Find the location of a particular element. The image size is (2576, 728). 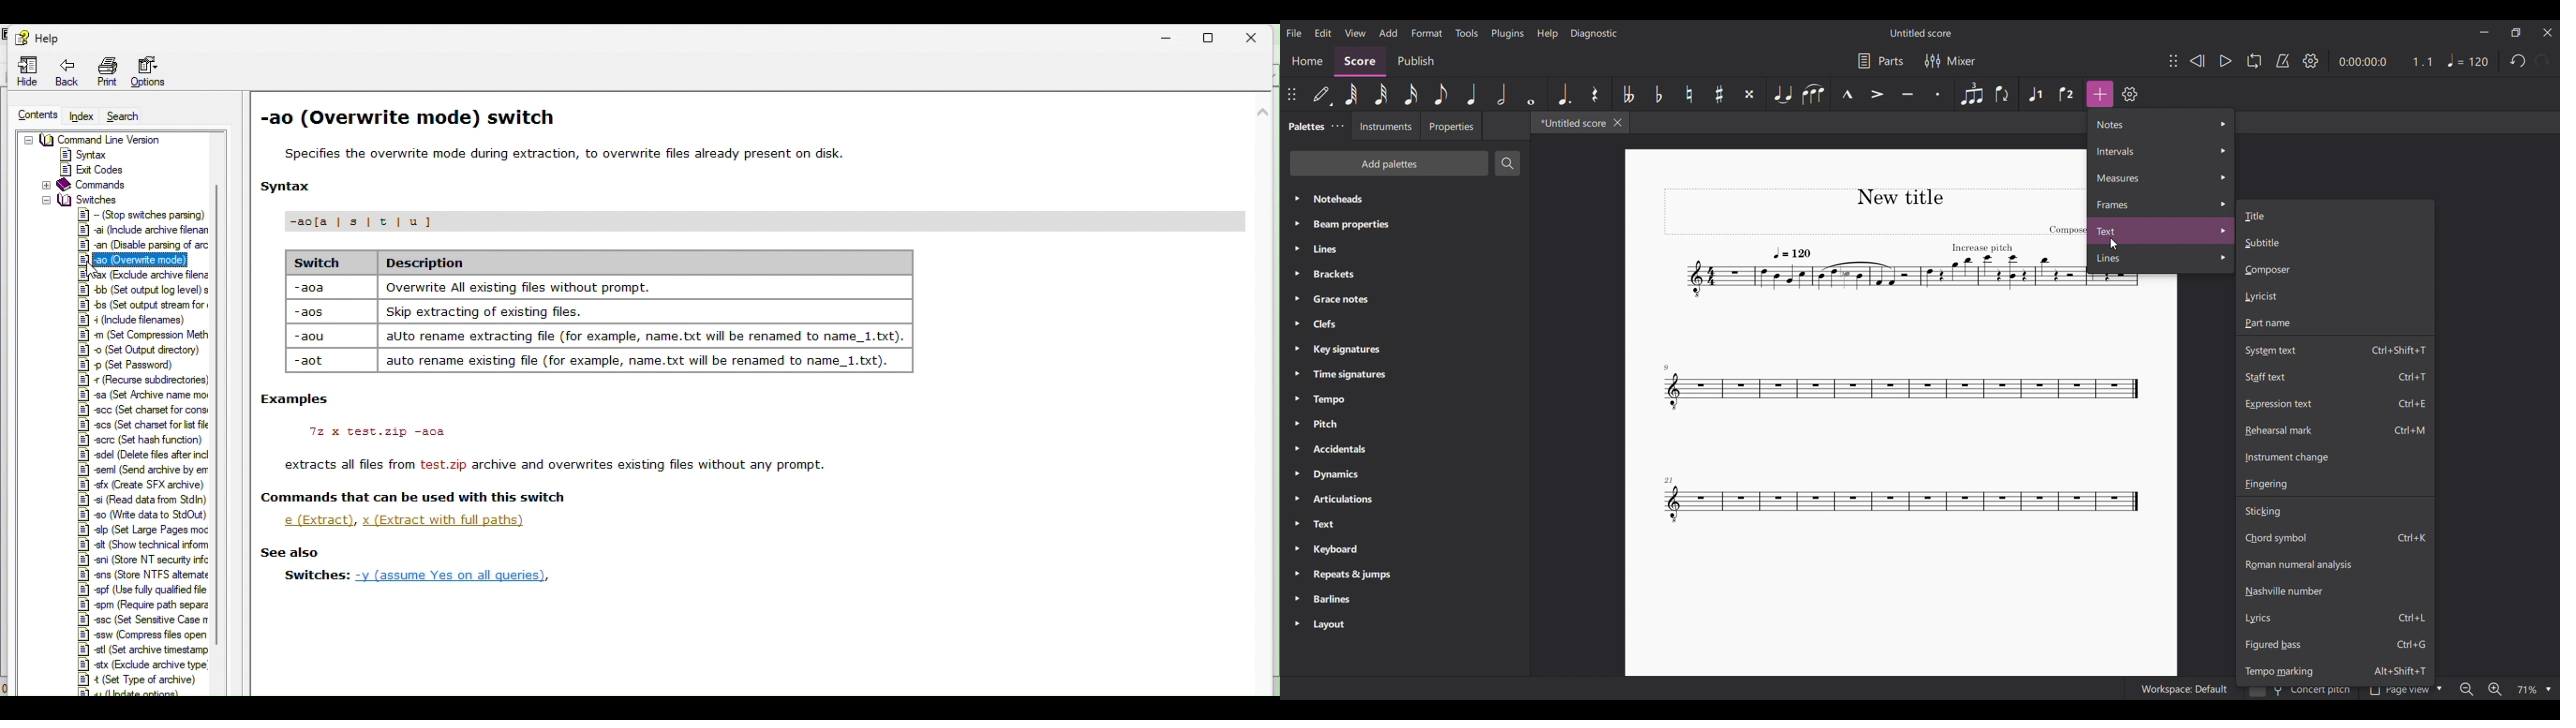

Note options is located at coordinates (2161, 124).